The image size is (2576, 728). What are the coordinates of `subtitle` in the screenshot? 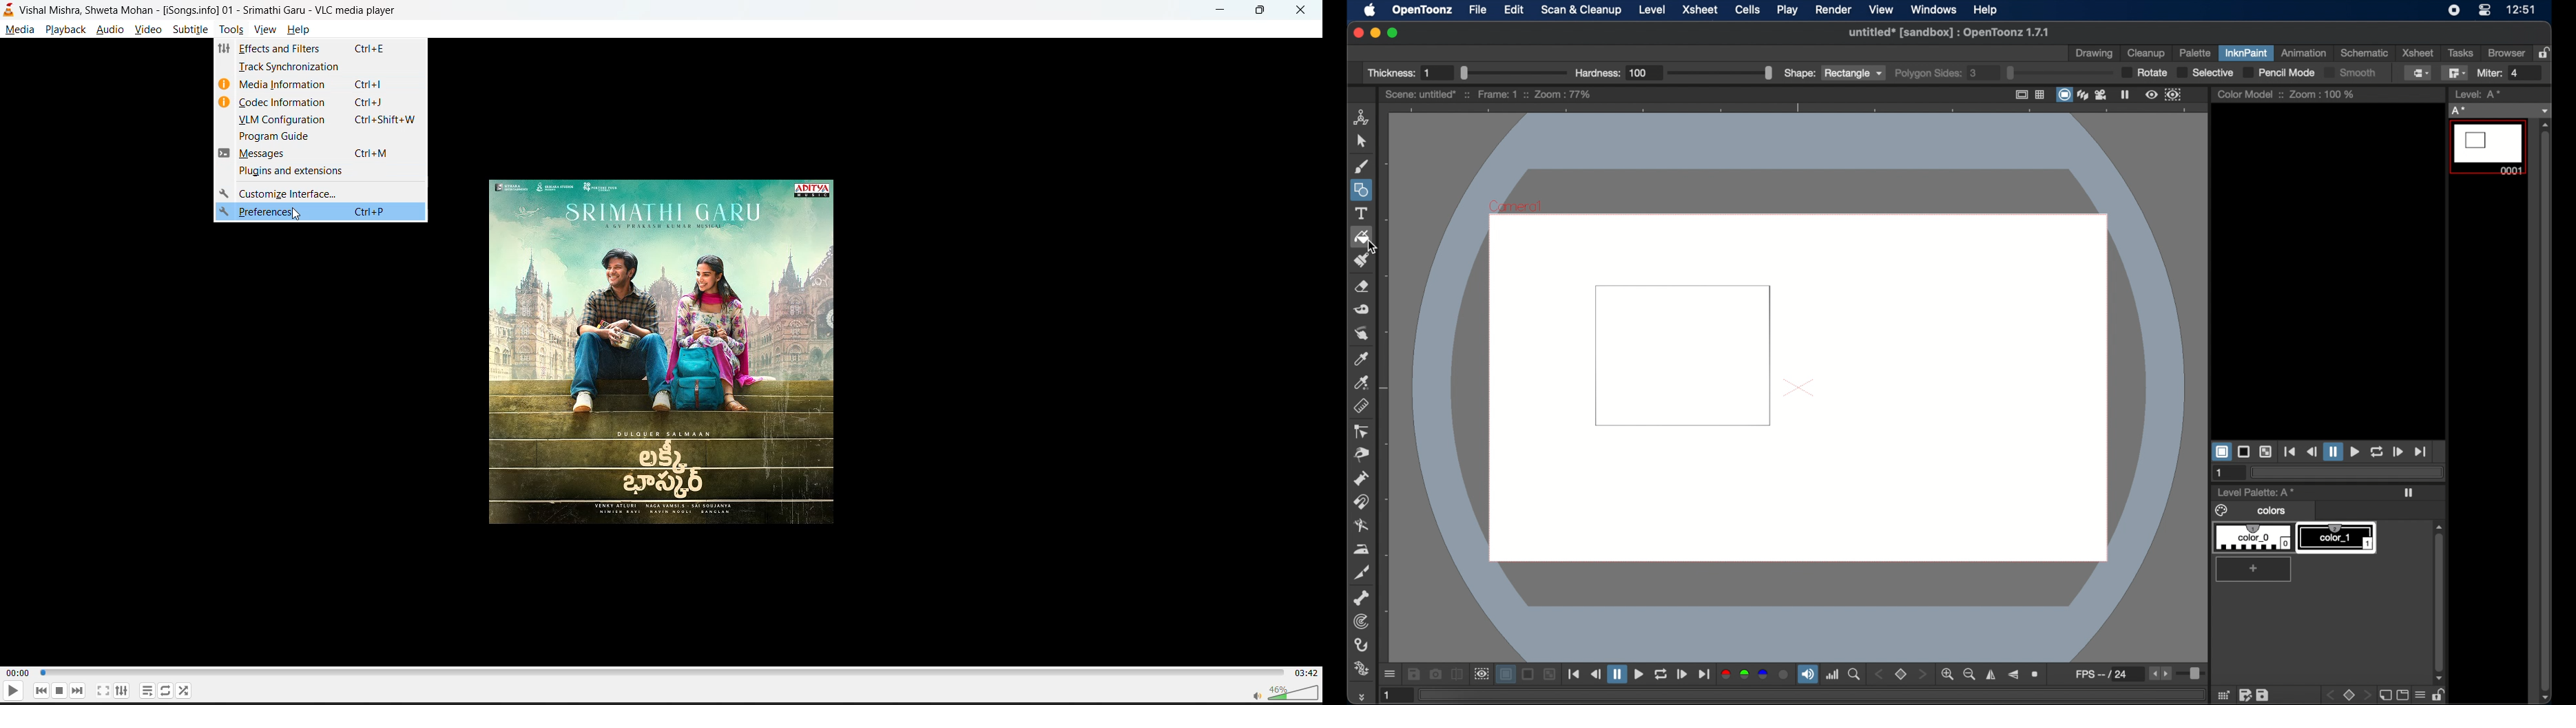 It's located at (191, 31).